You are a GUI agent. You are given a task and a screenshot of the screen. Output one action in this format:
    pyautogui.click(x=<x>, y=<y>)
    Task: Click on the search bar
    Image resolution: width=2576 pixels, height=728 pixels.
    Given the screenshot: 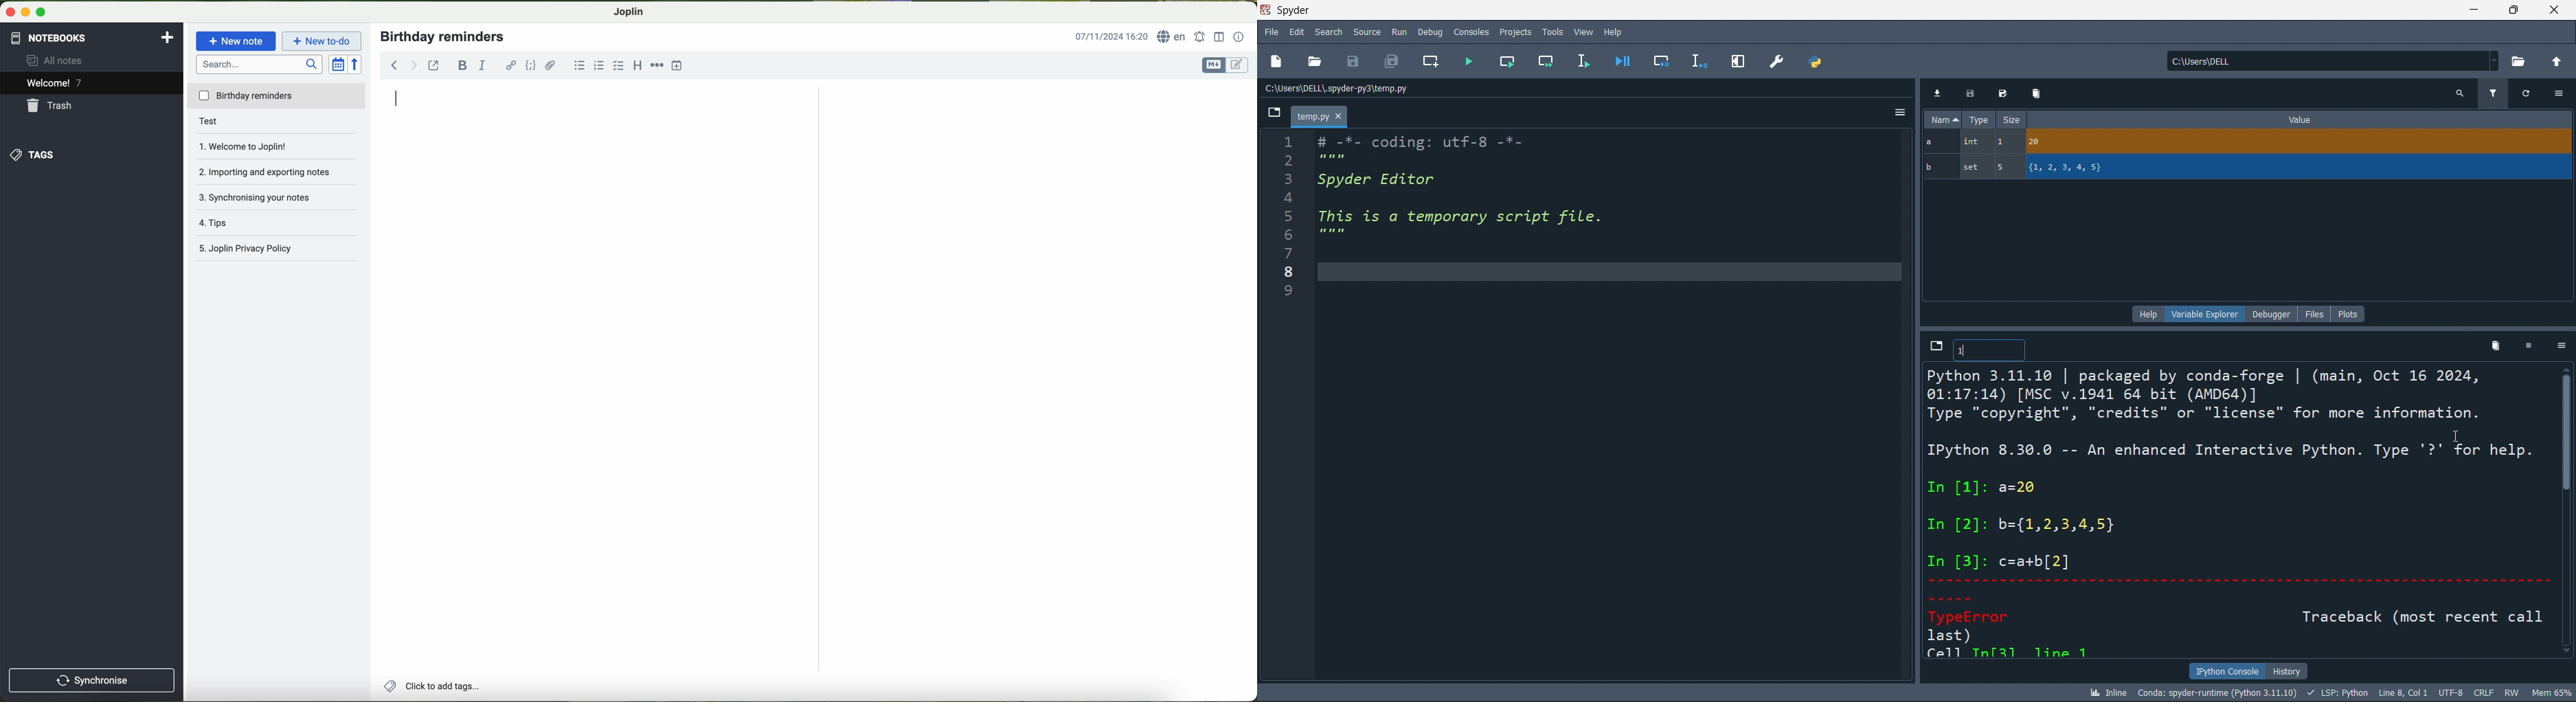 What is the action you would take?
    pyautogui.click(x=259, y=65)
    